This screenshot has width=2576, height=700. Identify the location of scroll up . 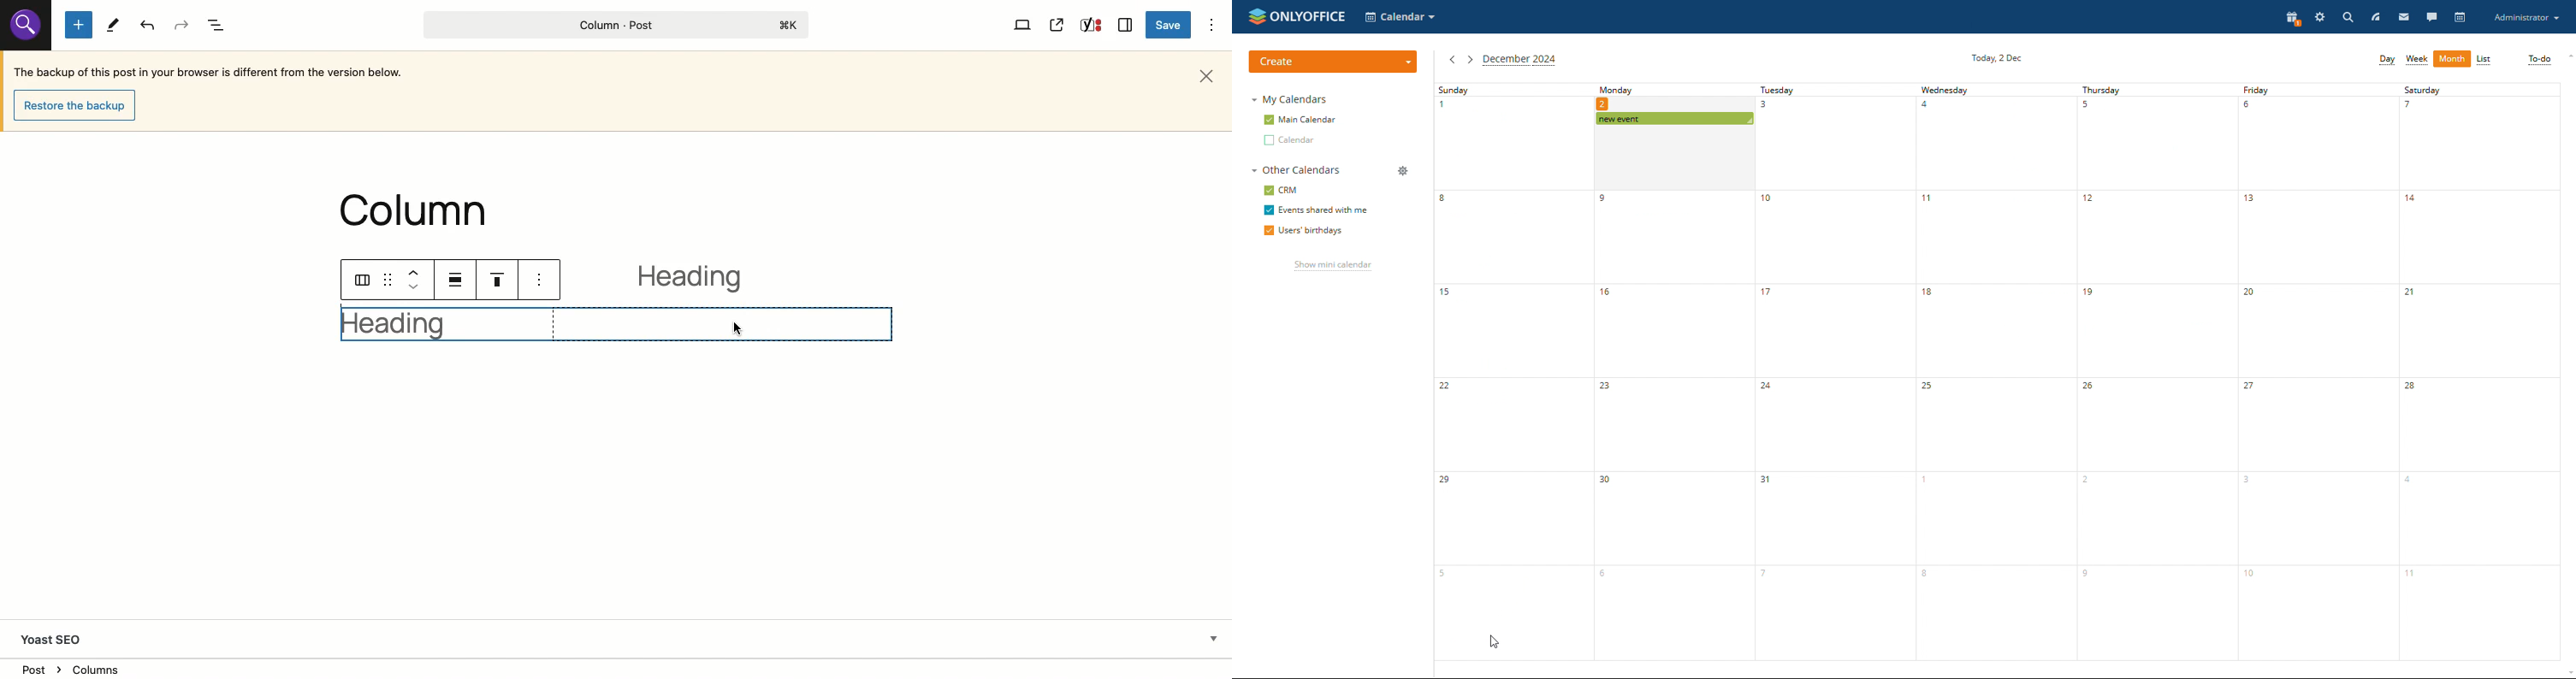
(2568, 57).